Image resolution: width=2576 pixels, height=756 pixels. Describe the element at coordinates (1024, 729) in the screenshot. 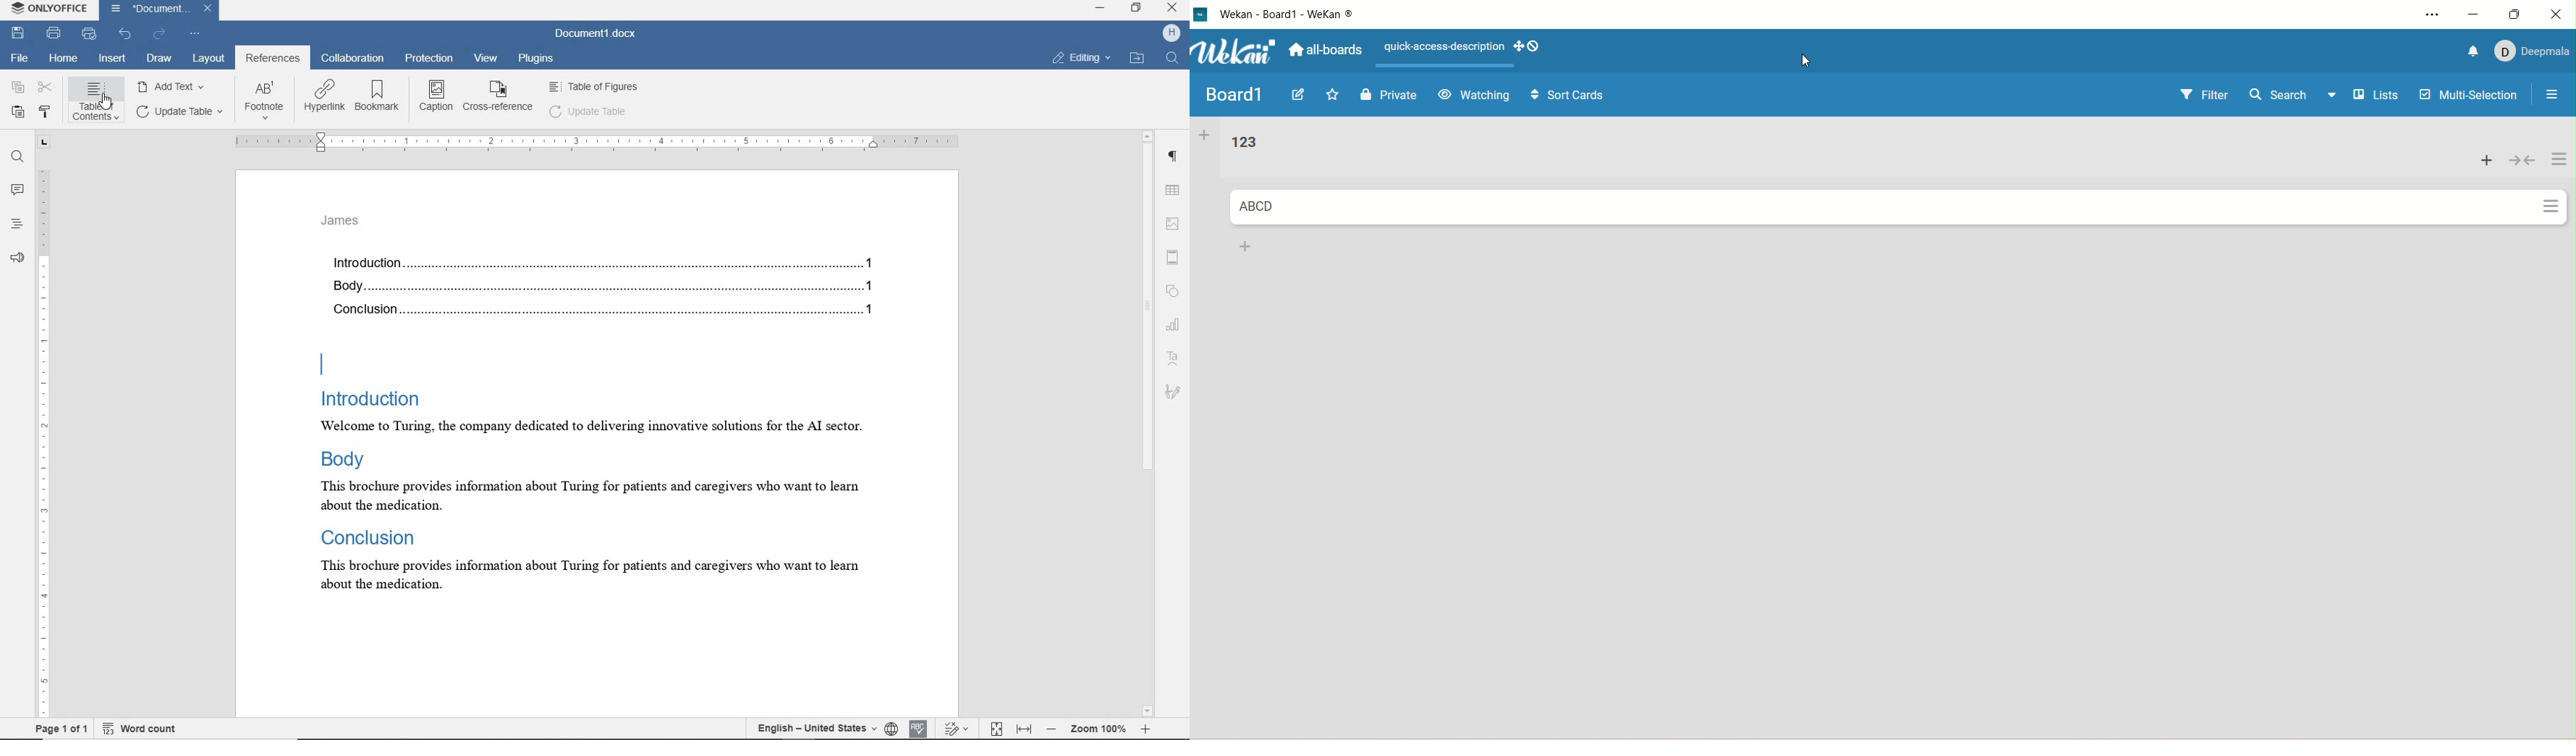

I see `fit to width` at that location.